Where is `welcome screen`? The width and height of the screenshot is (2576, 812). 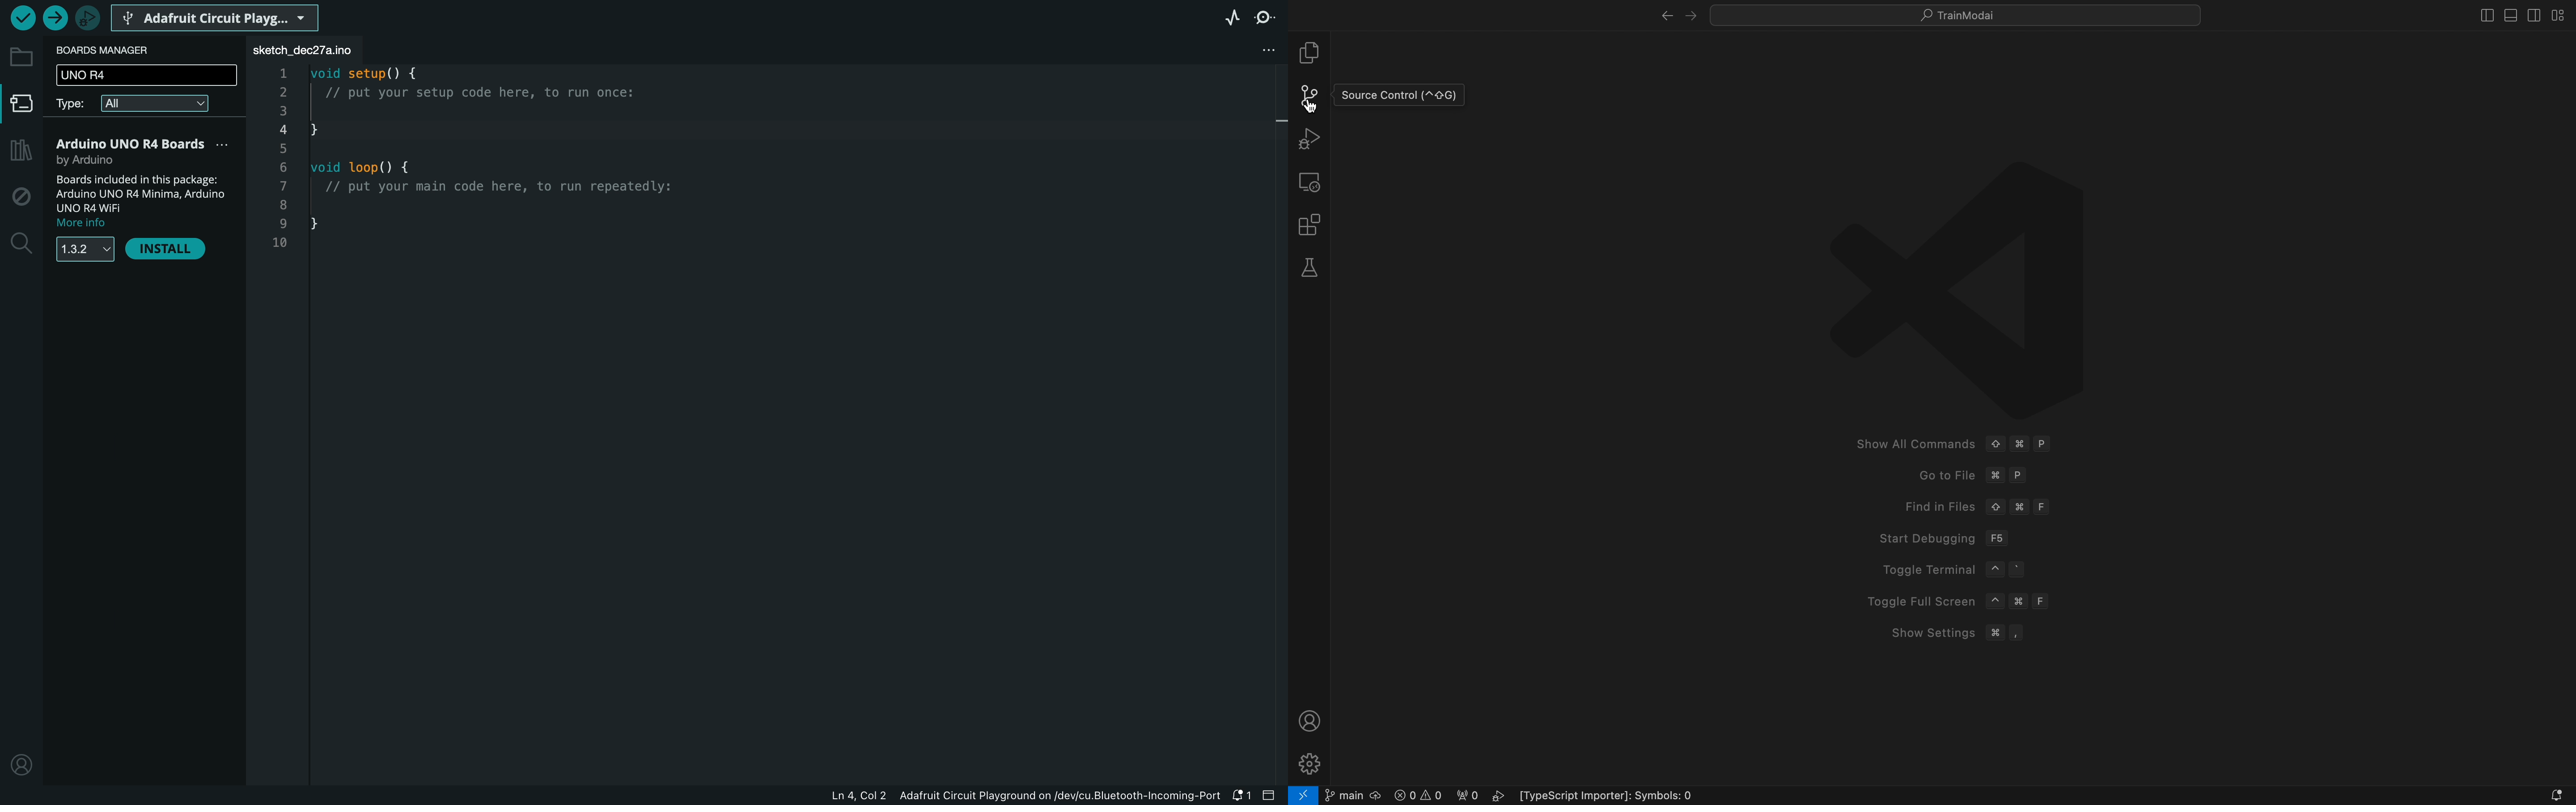 welcome screen is located at coordinates (1956, 411).